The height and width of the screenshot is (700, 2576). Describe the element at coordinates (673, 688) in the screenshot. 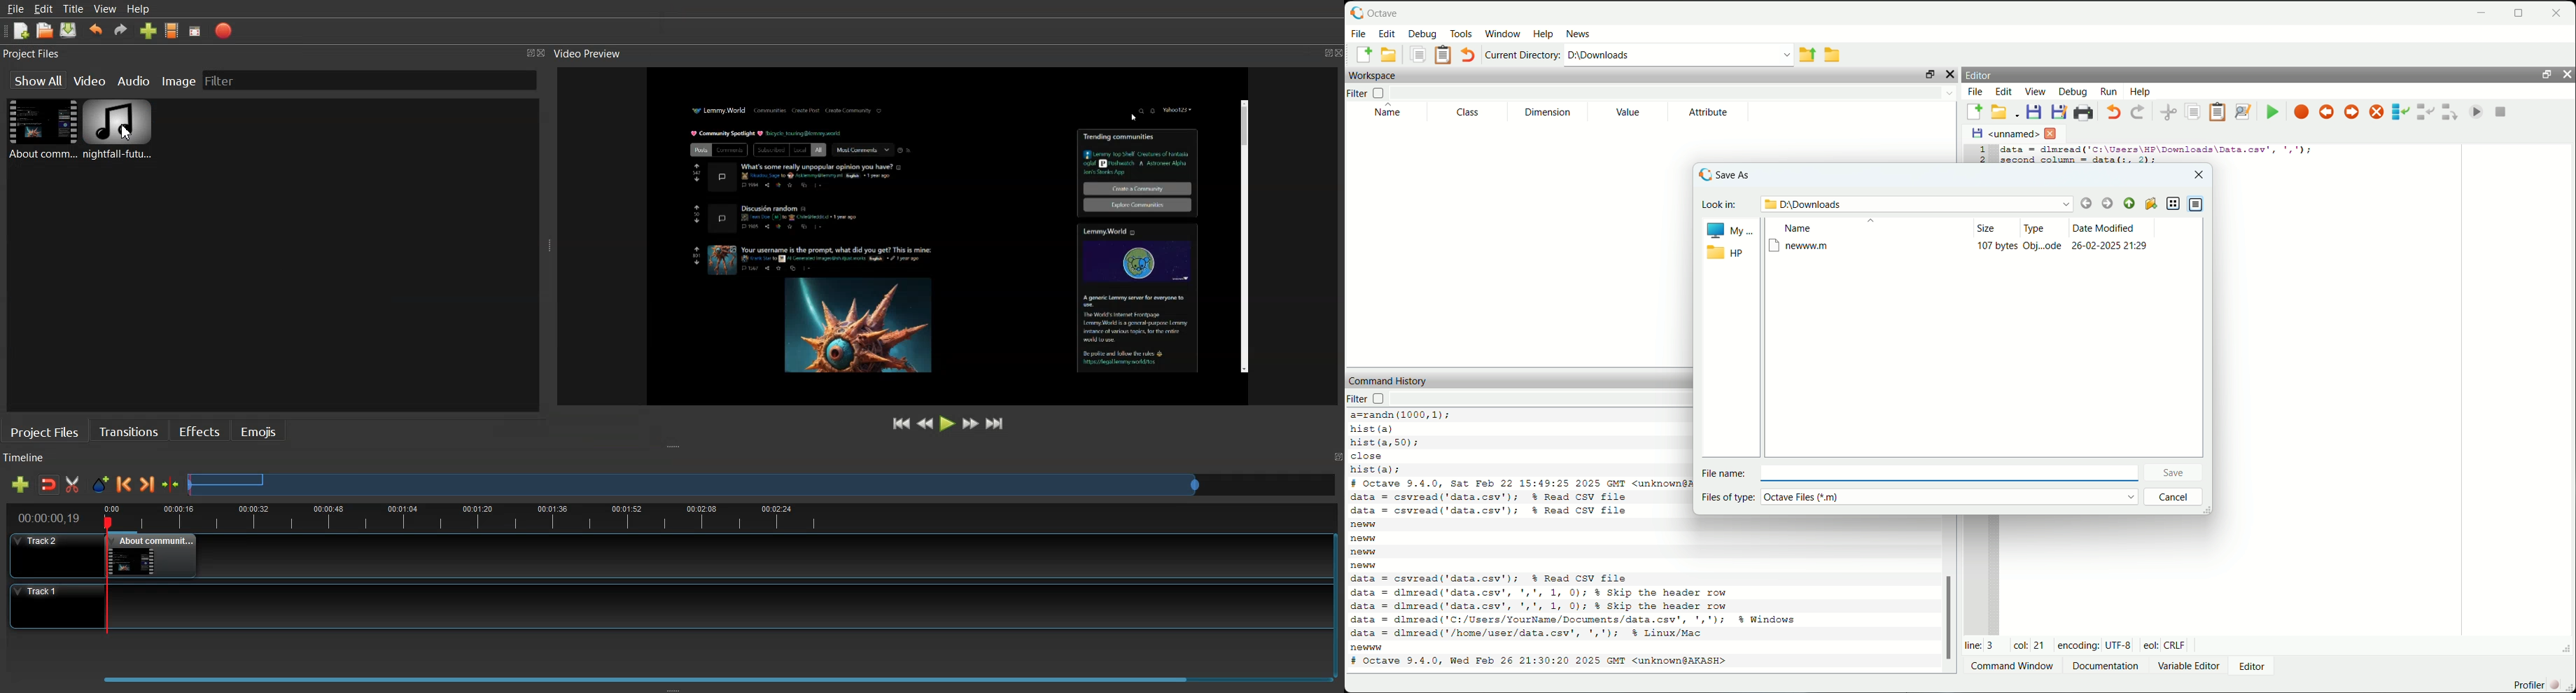

I see `Window Adjuster` at that location.